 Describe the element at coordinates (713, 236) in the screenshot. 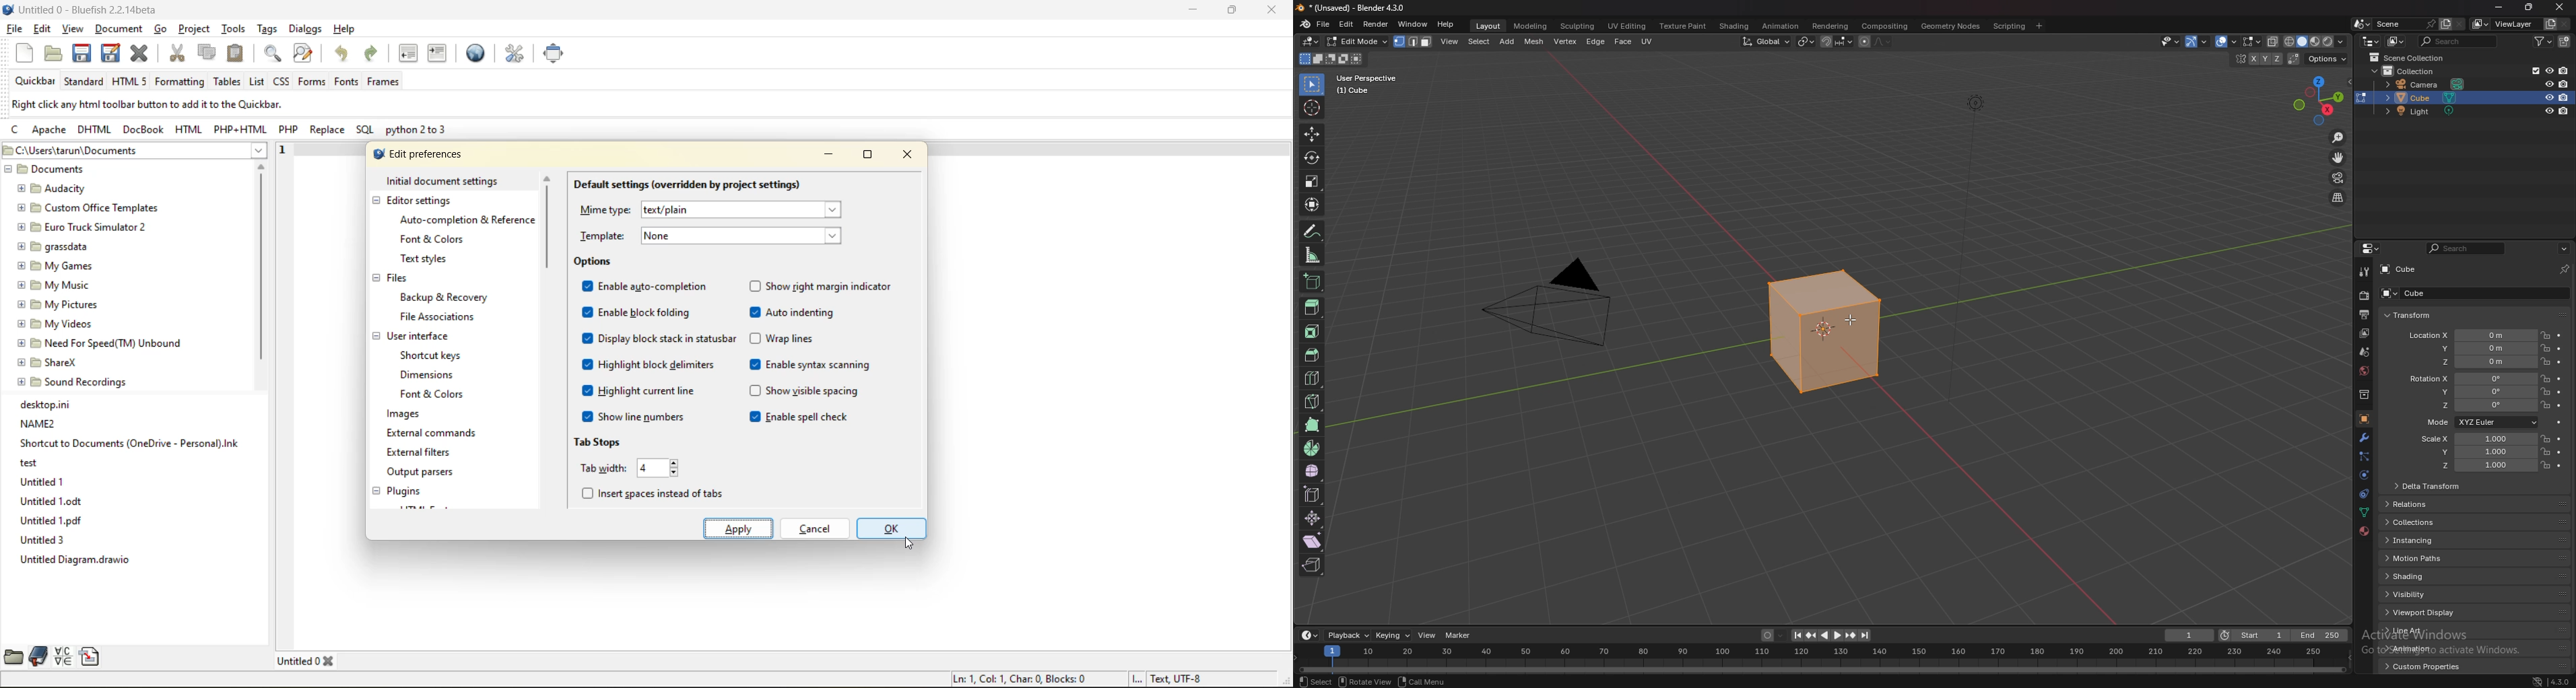

I see `template` at that location.